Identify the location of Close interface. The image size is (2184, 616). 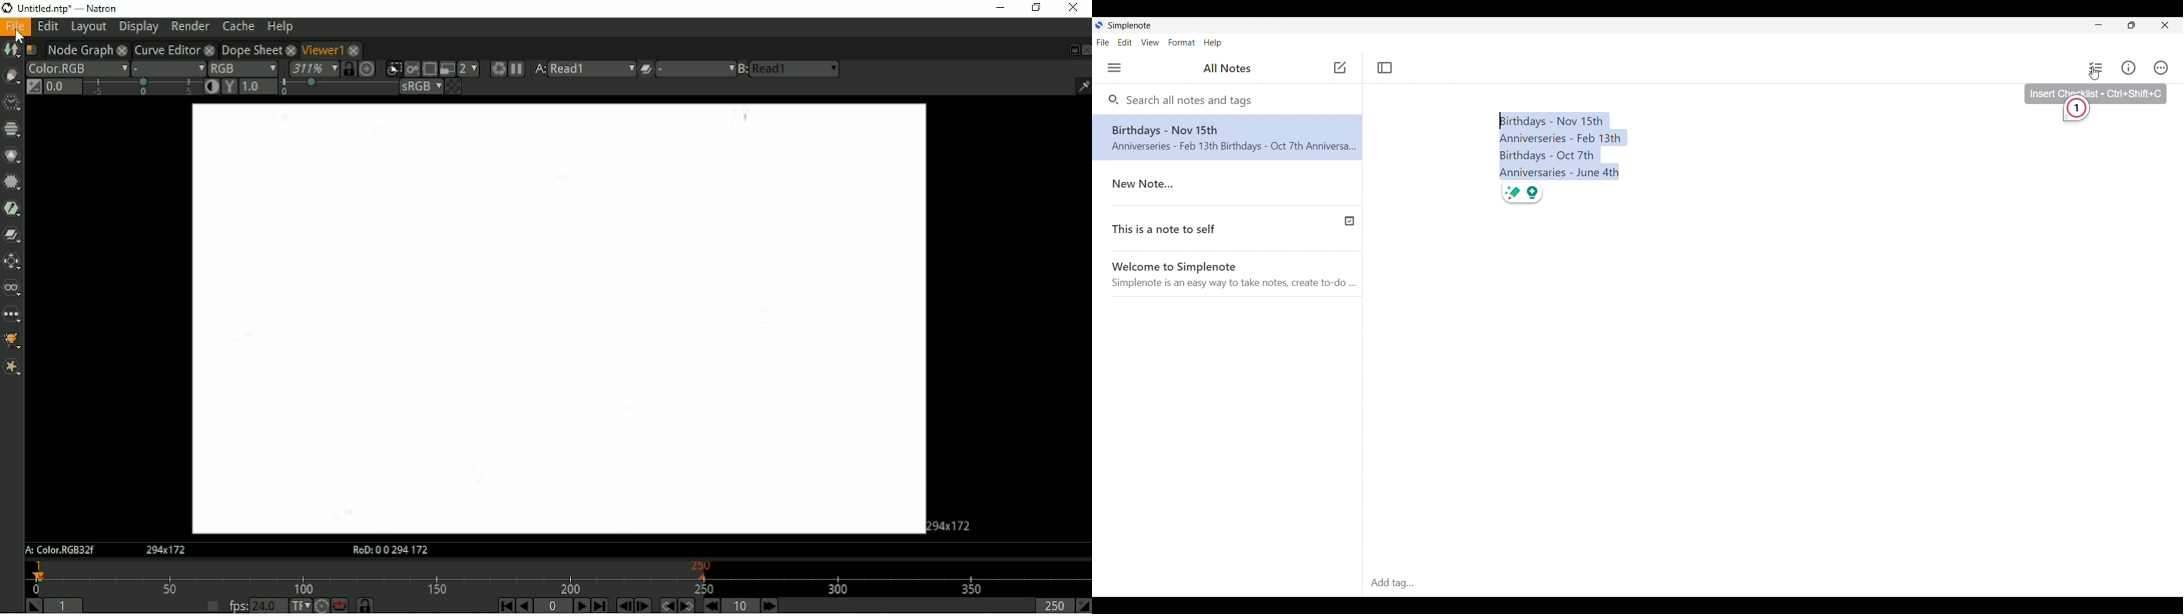
(2165, 25).